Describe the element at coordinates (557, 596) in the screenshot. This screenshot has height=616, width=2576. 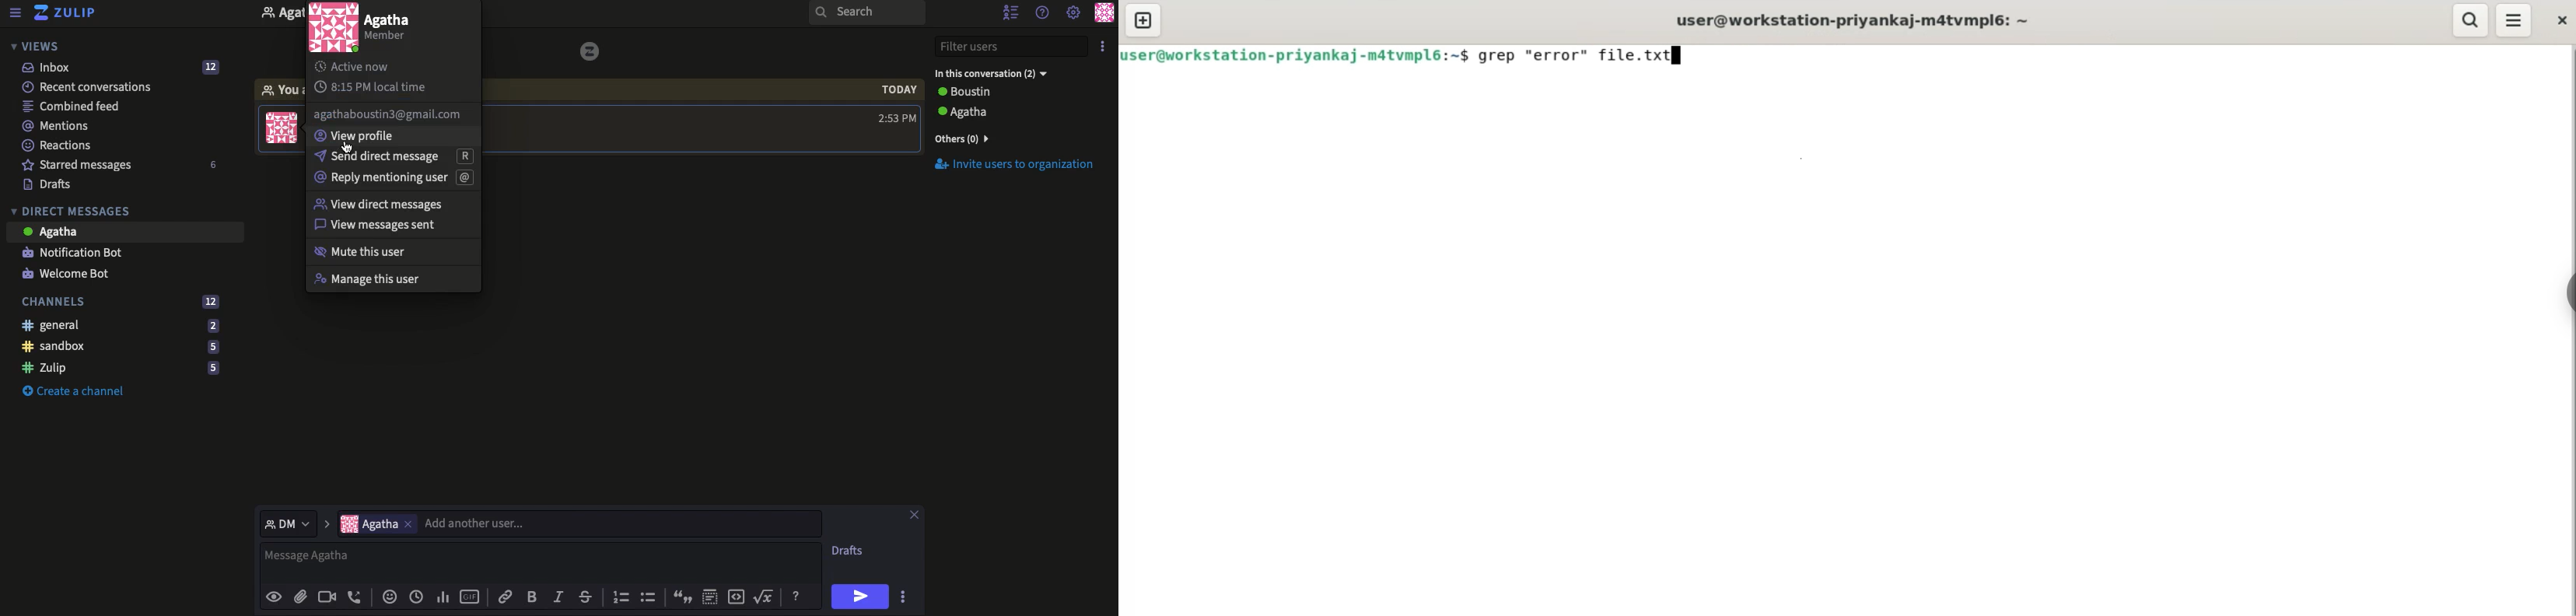
I see `Italics` at that location.